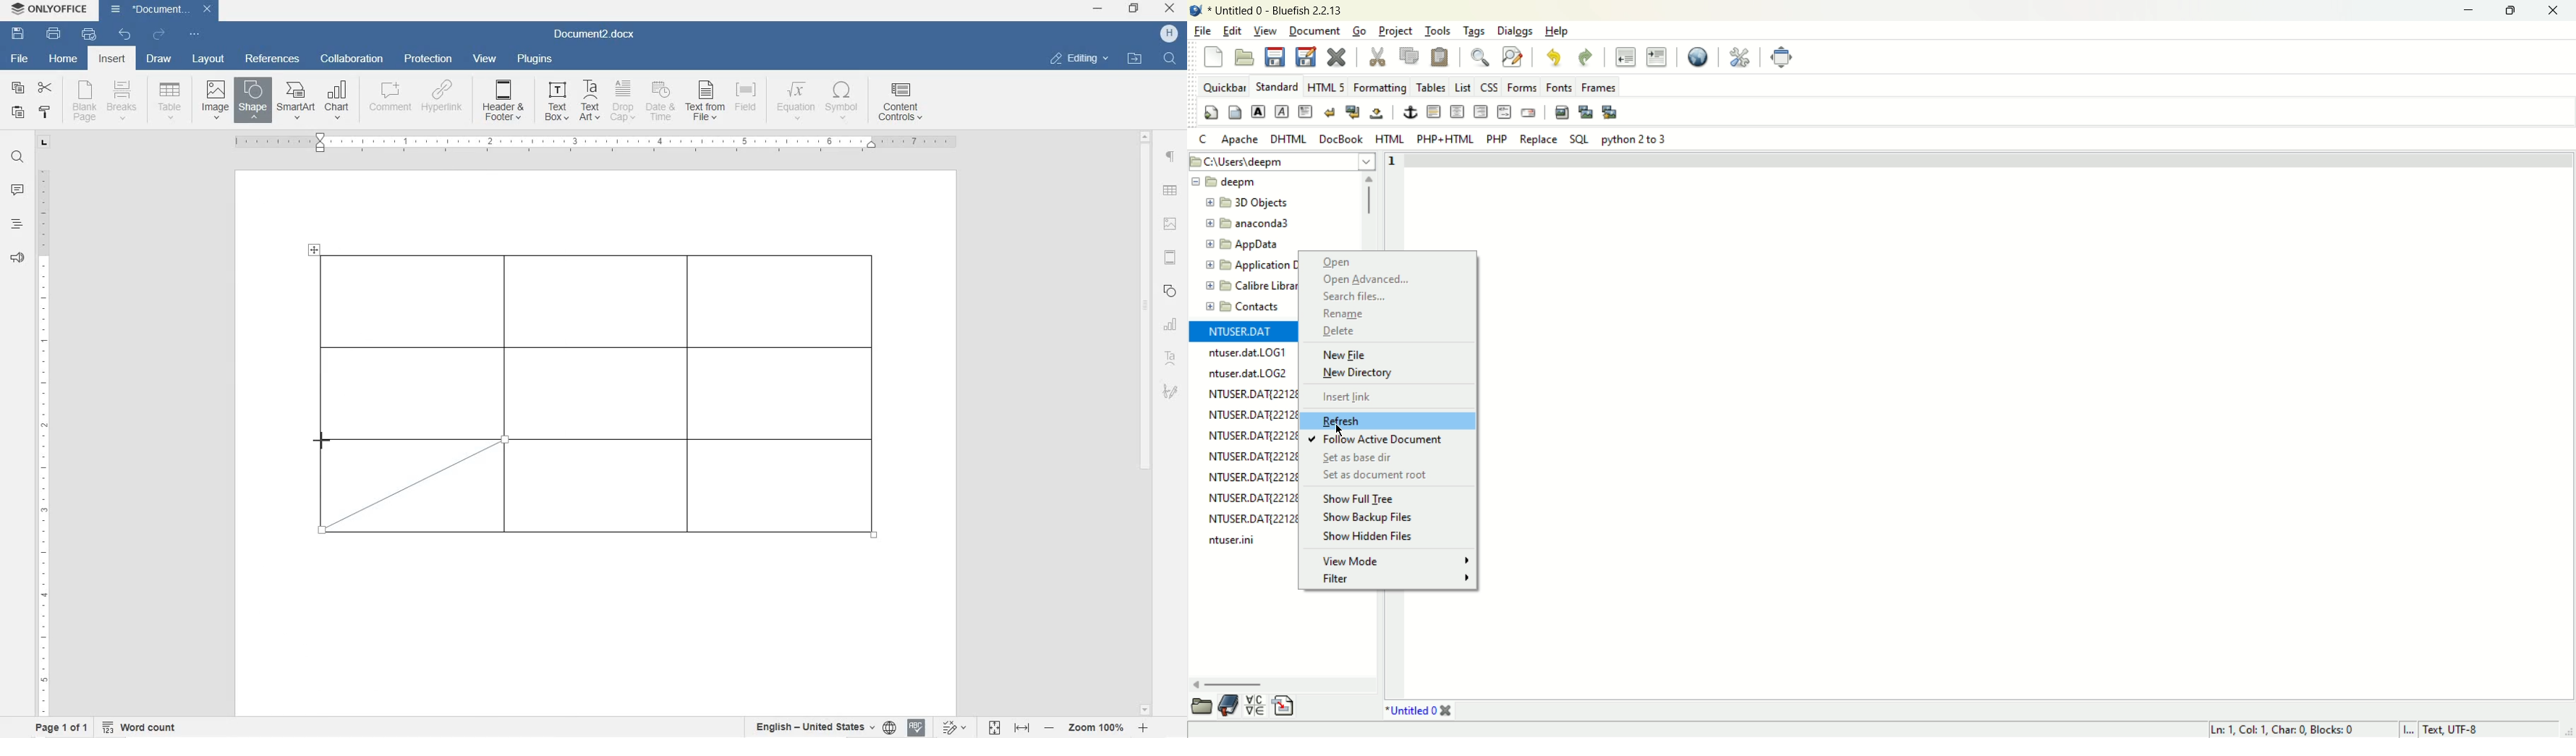  I want to click on scroll bar, so click(1368, 209).